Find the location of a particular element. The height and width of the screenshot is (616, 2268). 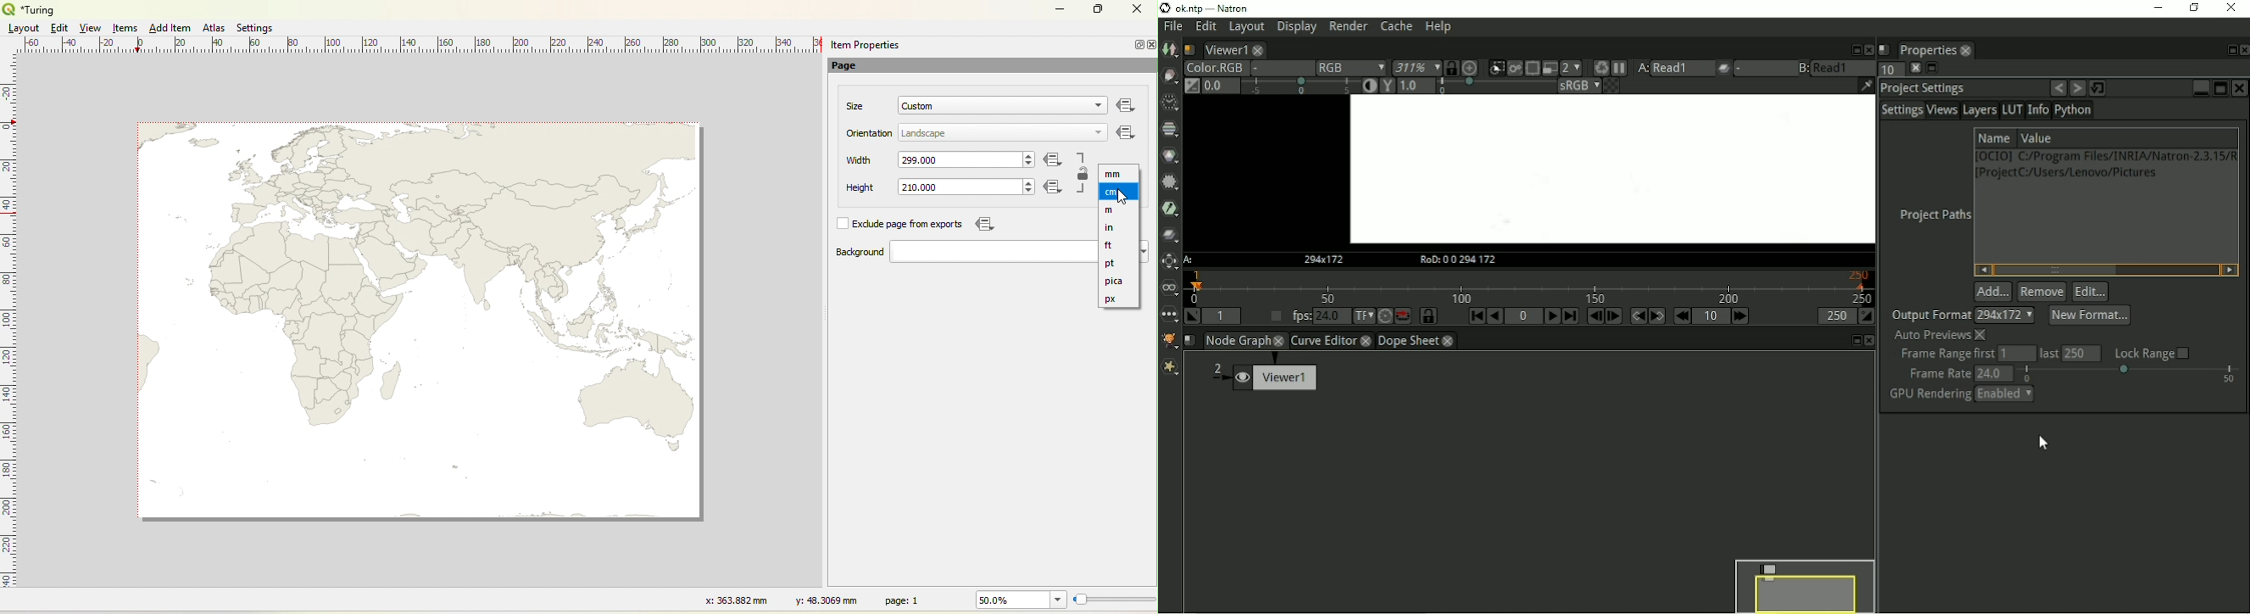

close is located at coordinates (1967, 52).